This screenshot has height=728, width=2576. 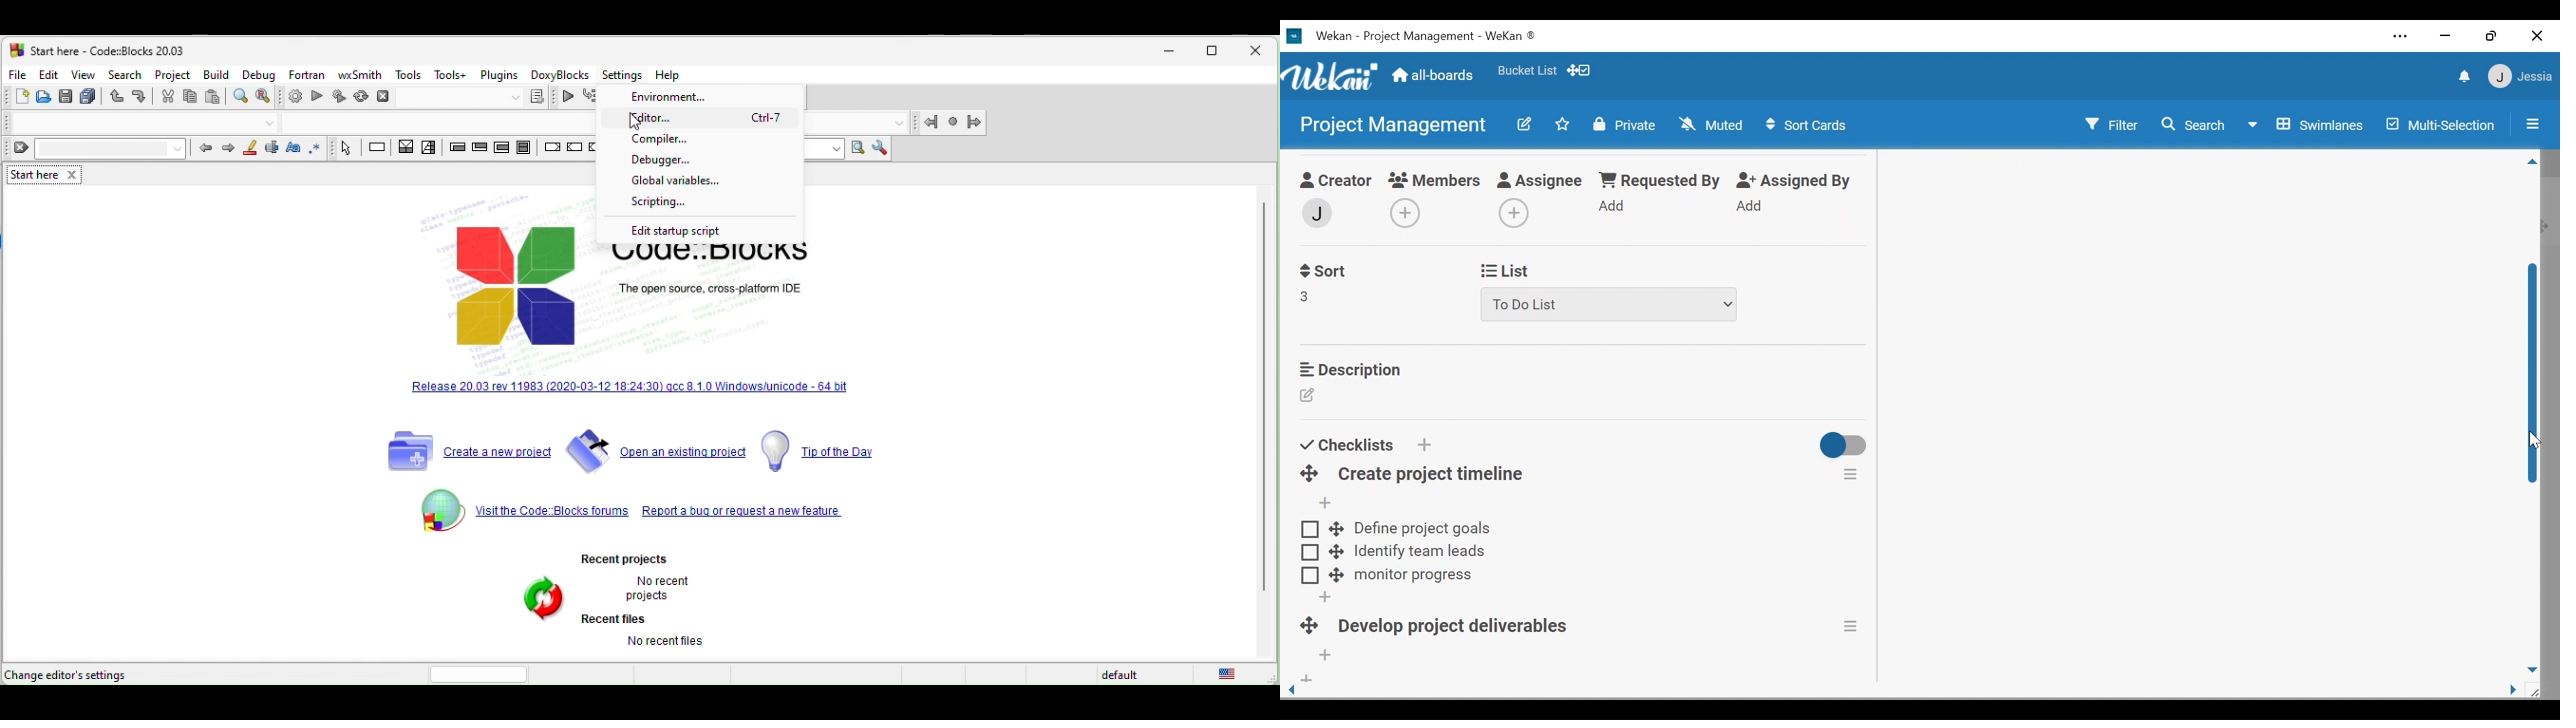 I want to click on member, so click(x=1315, y=213).